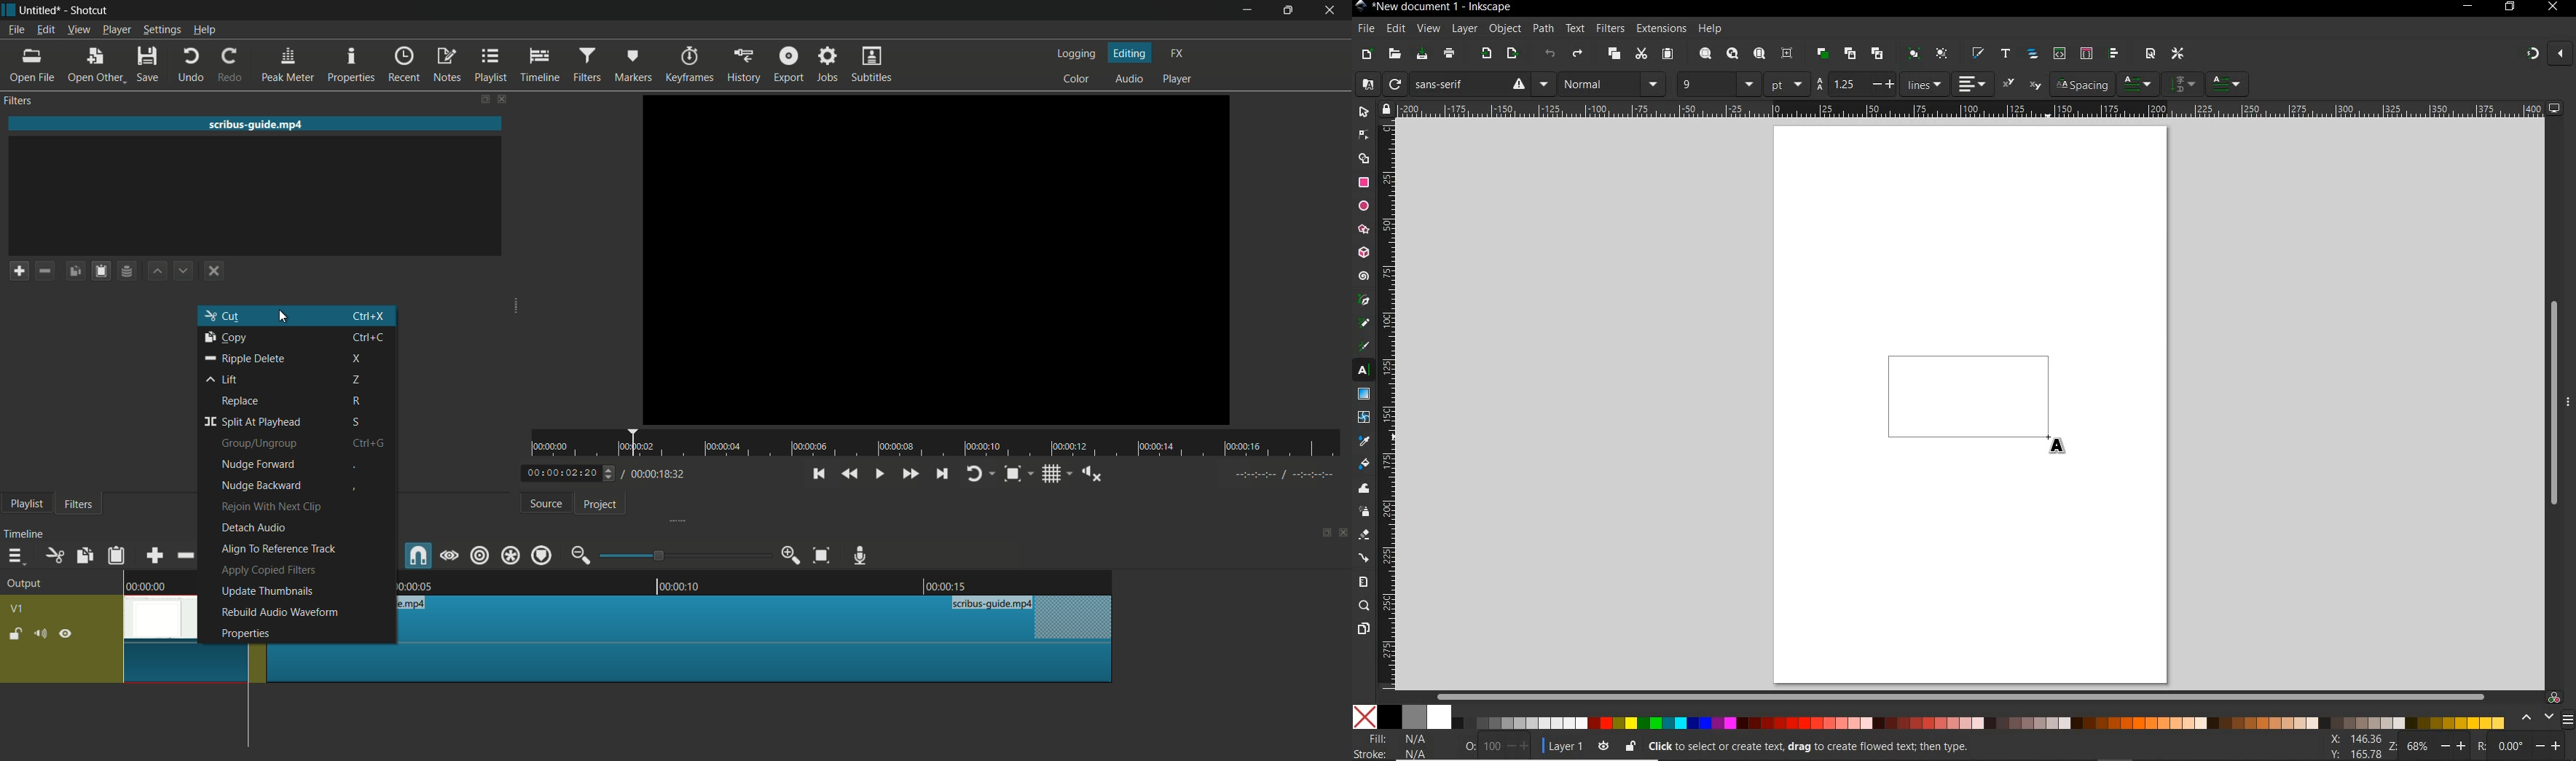  I want to click on color, so click(1076, 78).